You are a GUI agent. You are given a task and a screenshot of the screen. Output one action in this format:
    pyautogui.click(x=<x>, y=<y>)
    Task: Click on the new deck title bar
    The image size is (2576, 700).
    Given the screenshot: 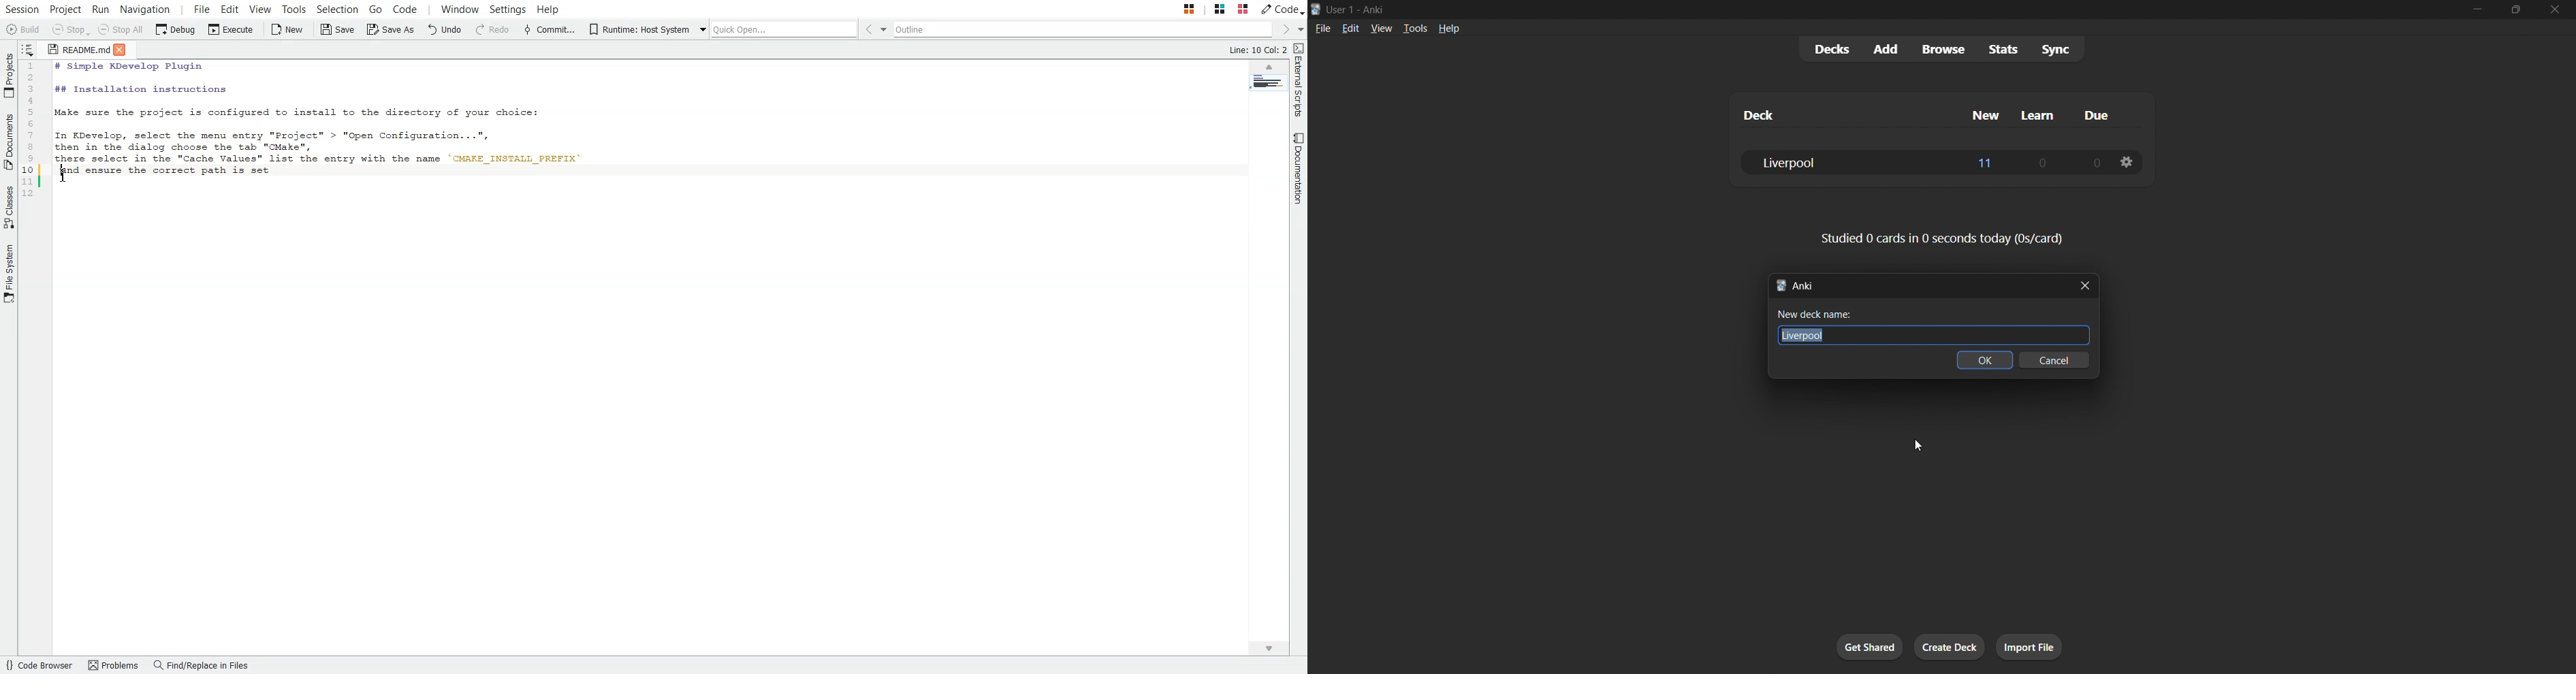 What is the action you would take?
    pyautogui.click(x=1911, y=285)
    